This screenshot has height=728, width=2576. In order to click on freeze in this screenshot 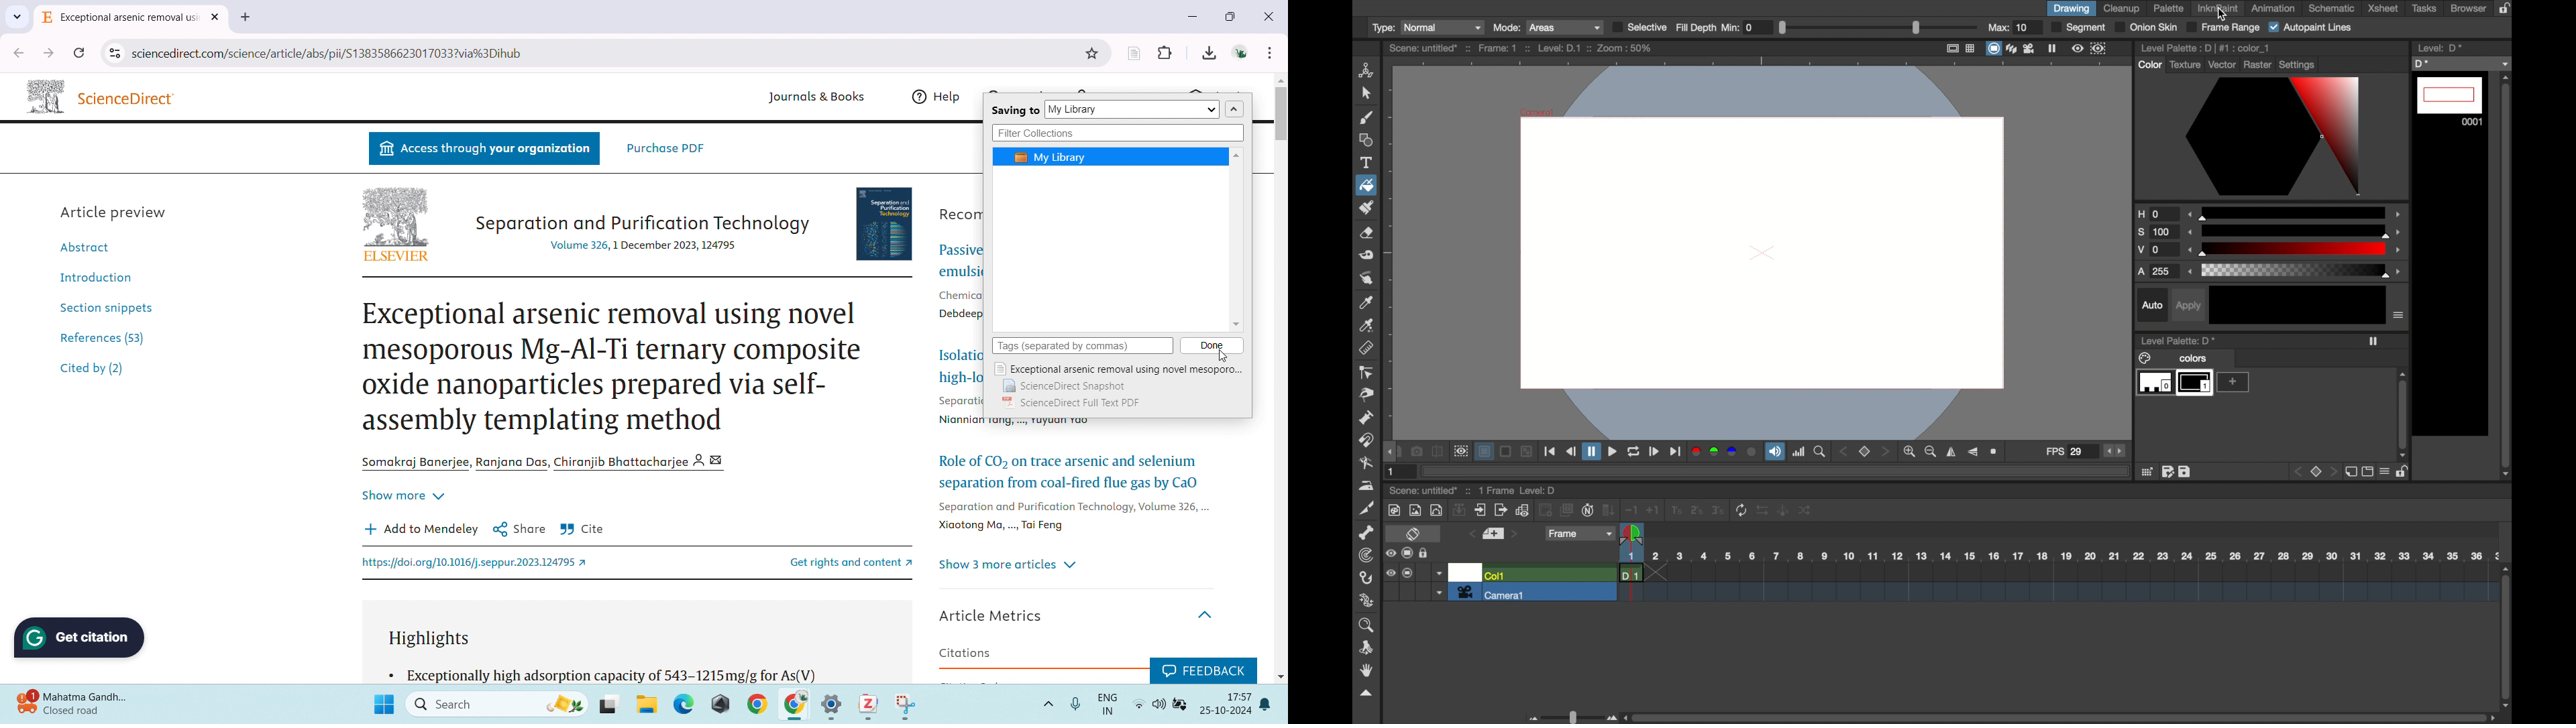, I will do `click(2053, 48)`.